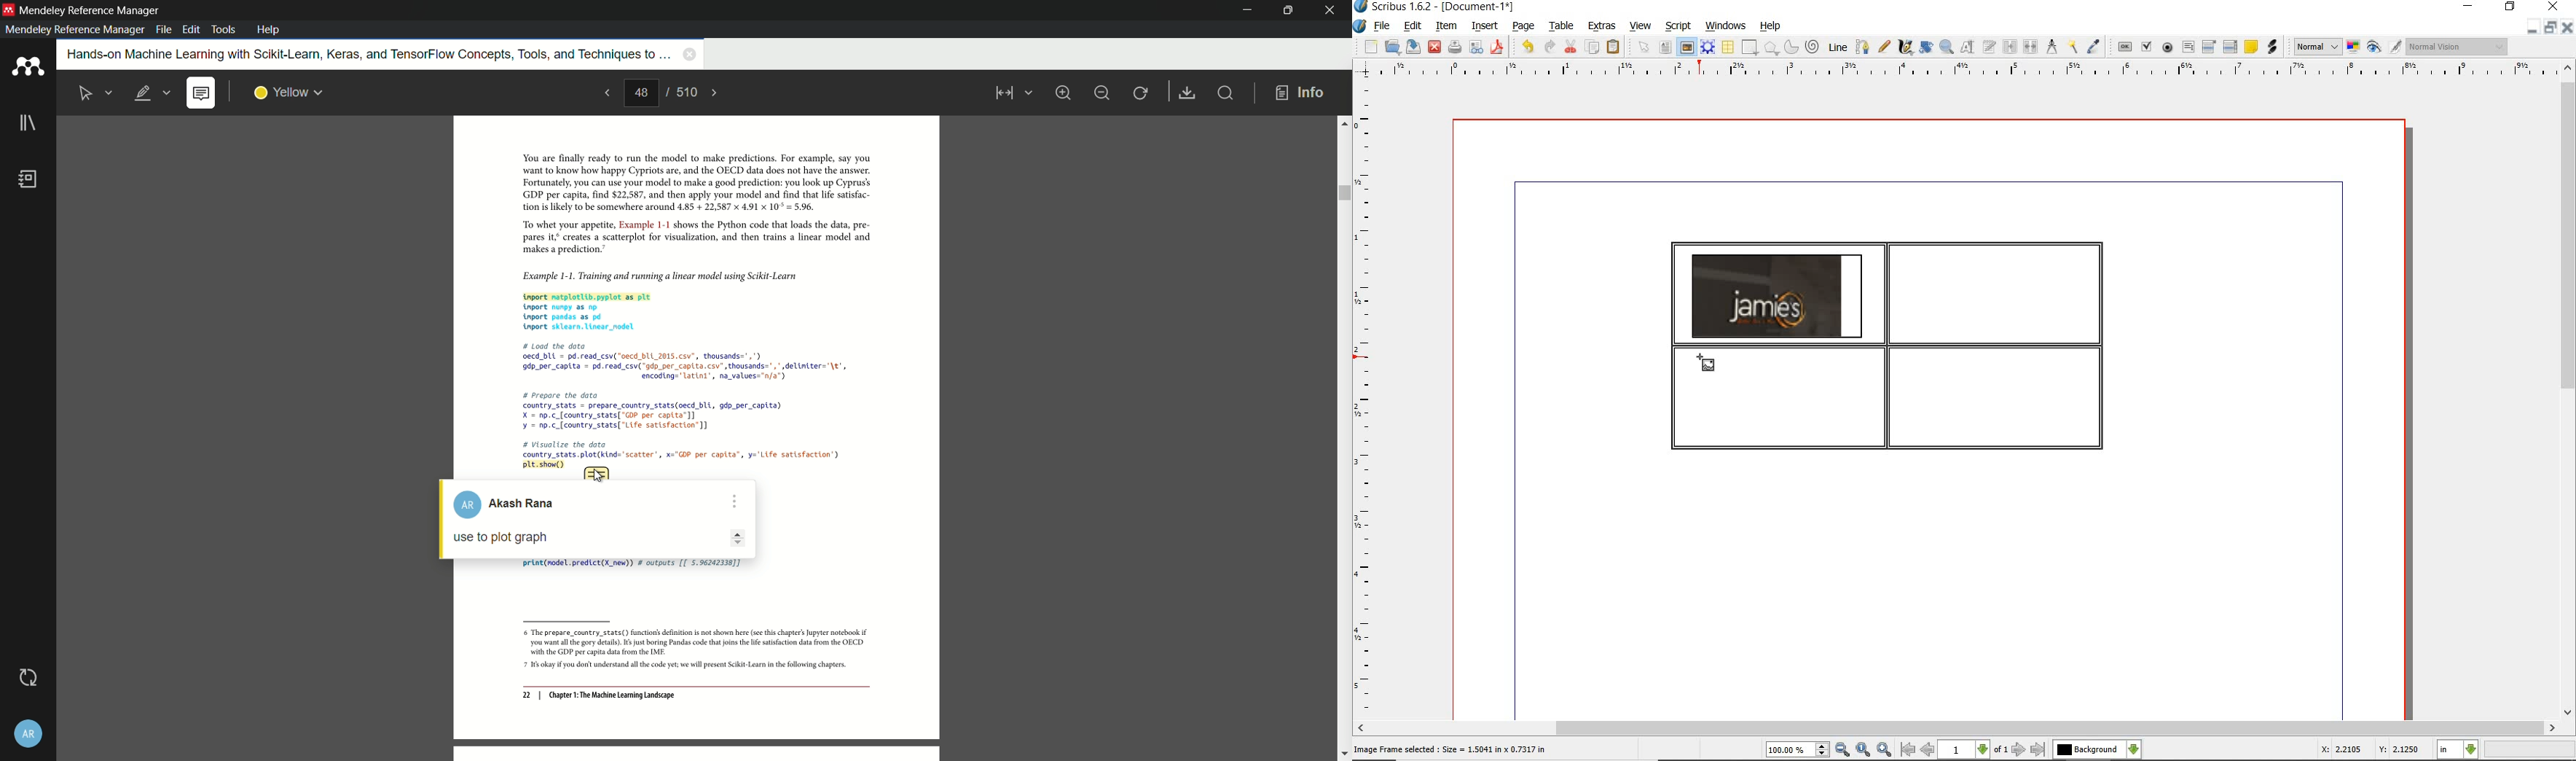  I want to click on go to previous page, so click(1927, 750).